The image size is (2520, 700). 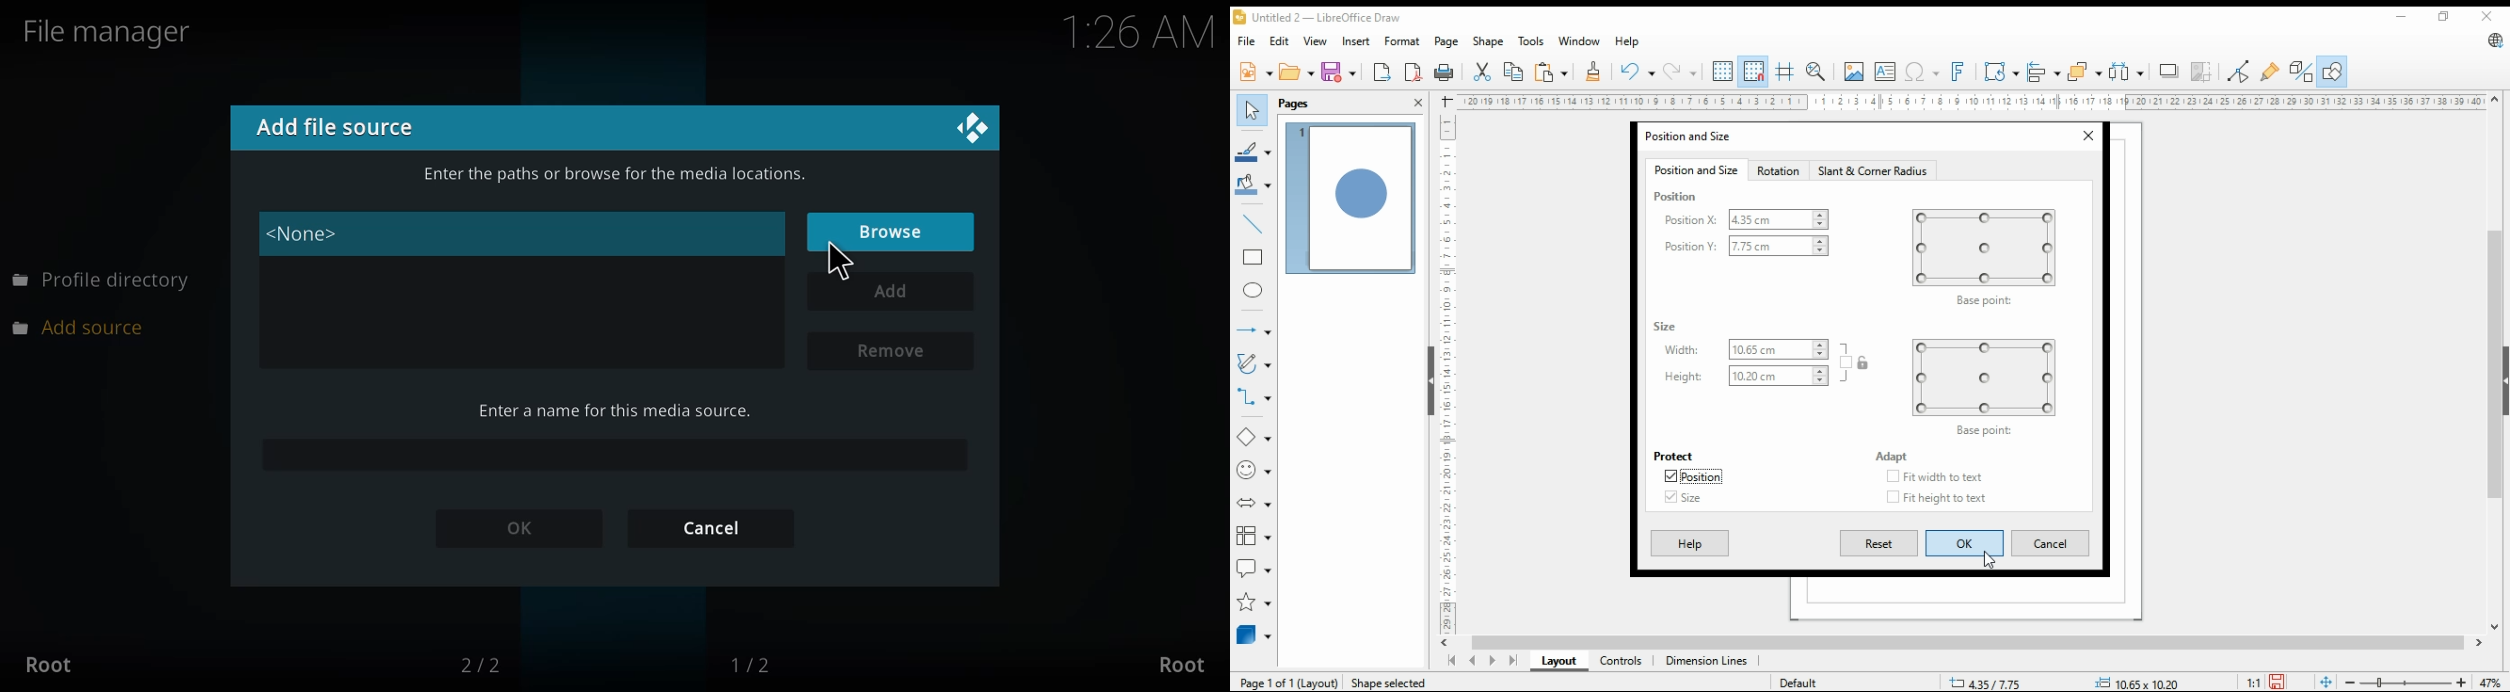 What do you see at coordinates (1666, 328) in the screenshot?
I see `size` at bounding box center [1666, 328].